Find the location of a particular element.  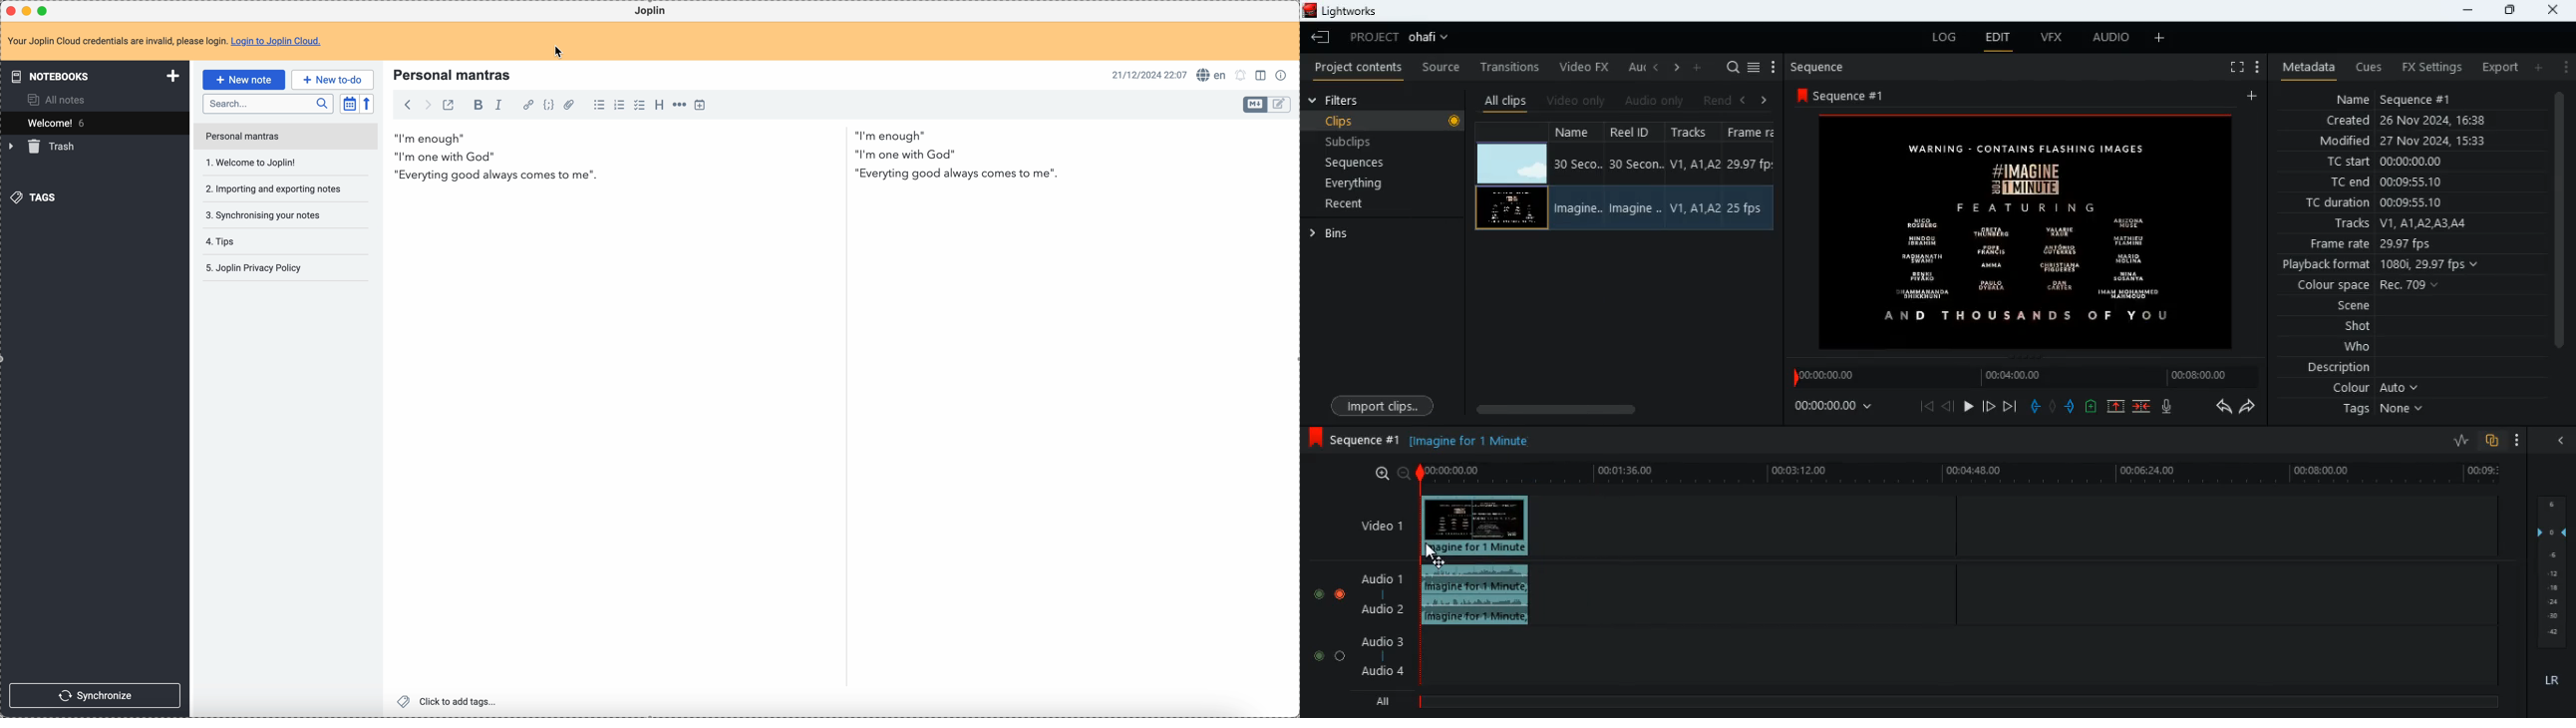

italic is located at coordinates (500, 105).